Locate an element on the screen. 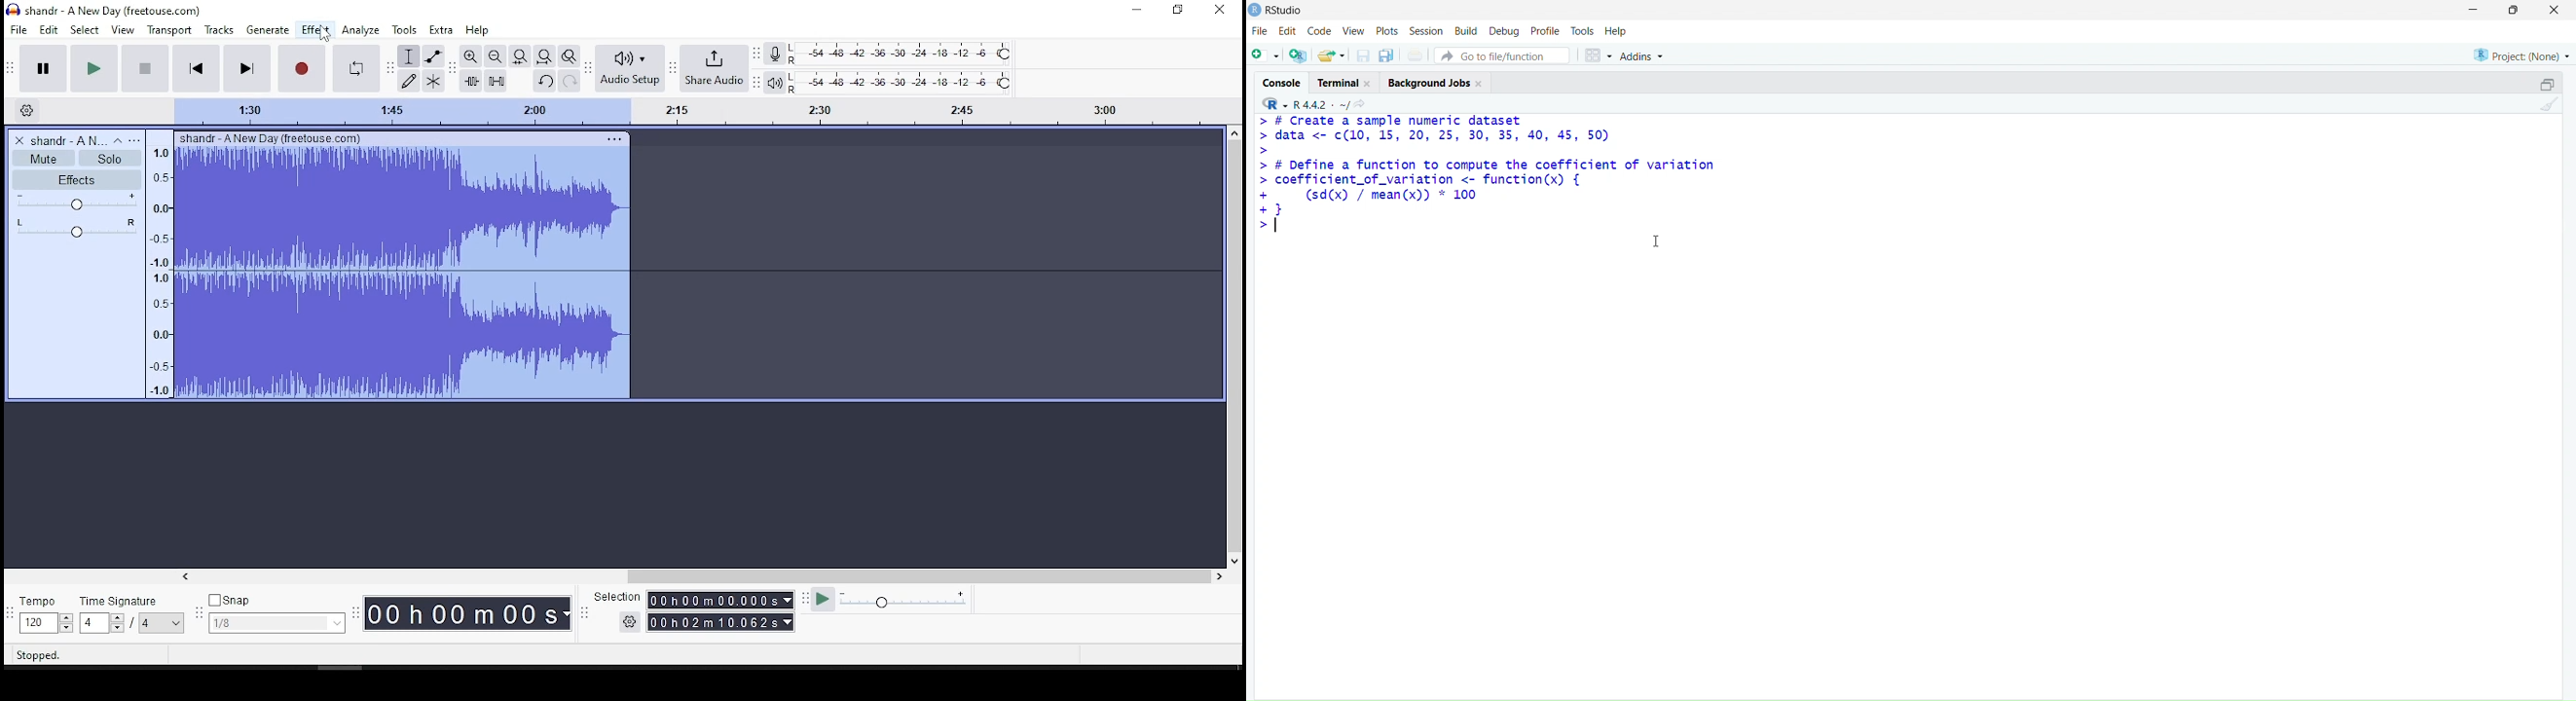 Image resolution: width=2576 pixels, height=728 pixels. pan is located at coordinates (77, 228).